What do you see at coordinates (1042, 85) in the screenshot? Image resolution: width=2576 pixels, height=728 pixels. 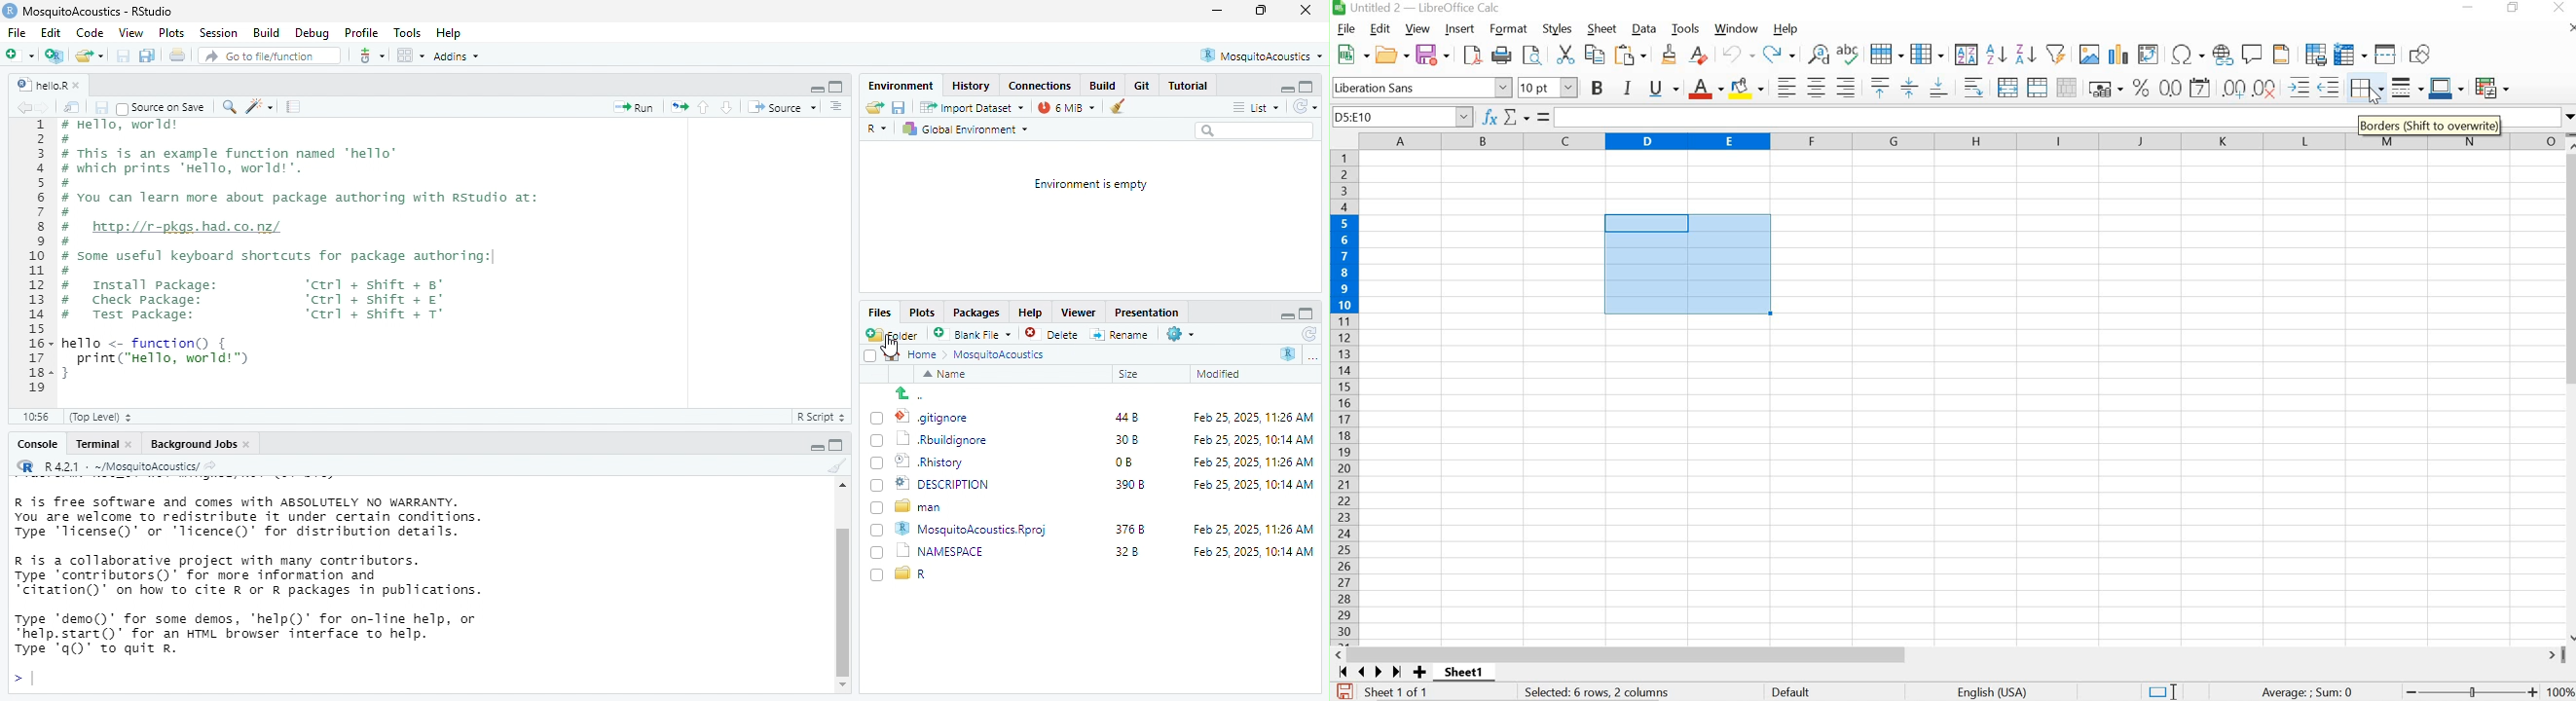 I see `Connections.` at bounding box center [1042, 85].